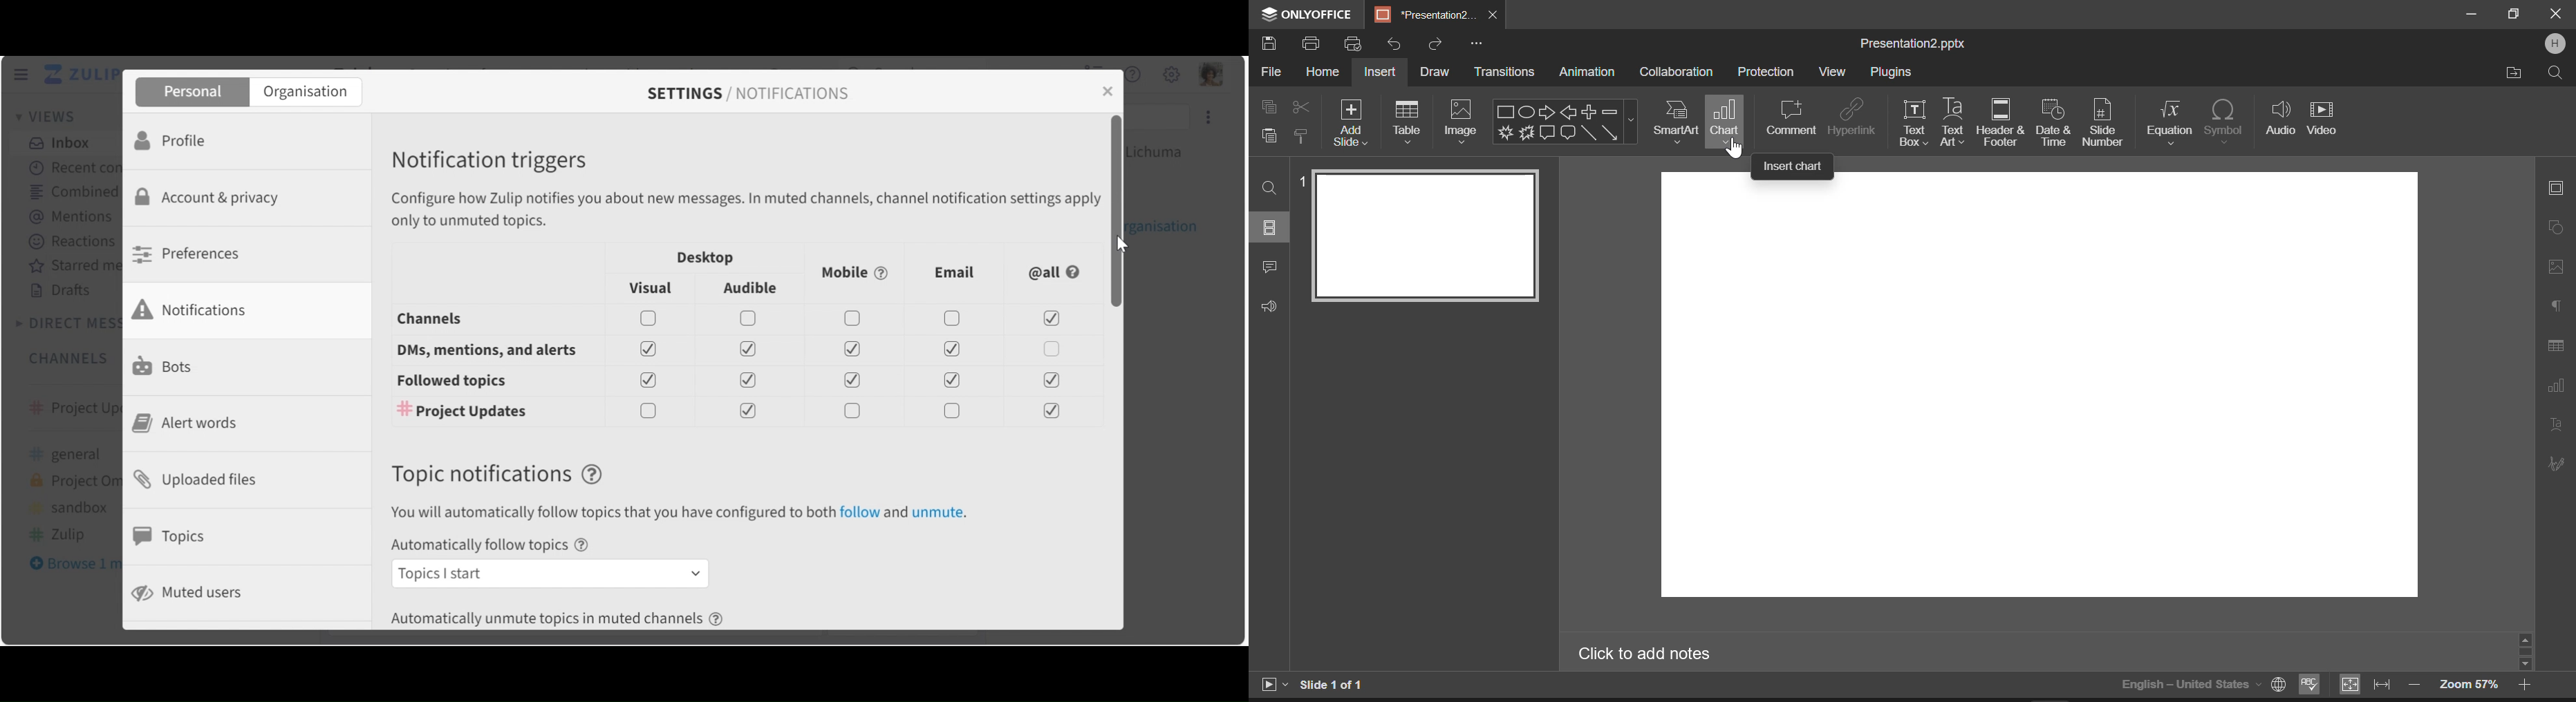 The image size is (2576, 728). I want to click on Line, so click(1588, 133).